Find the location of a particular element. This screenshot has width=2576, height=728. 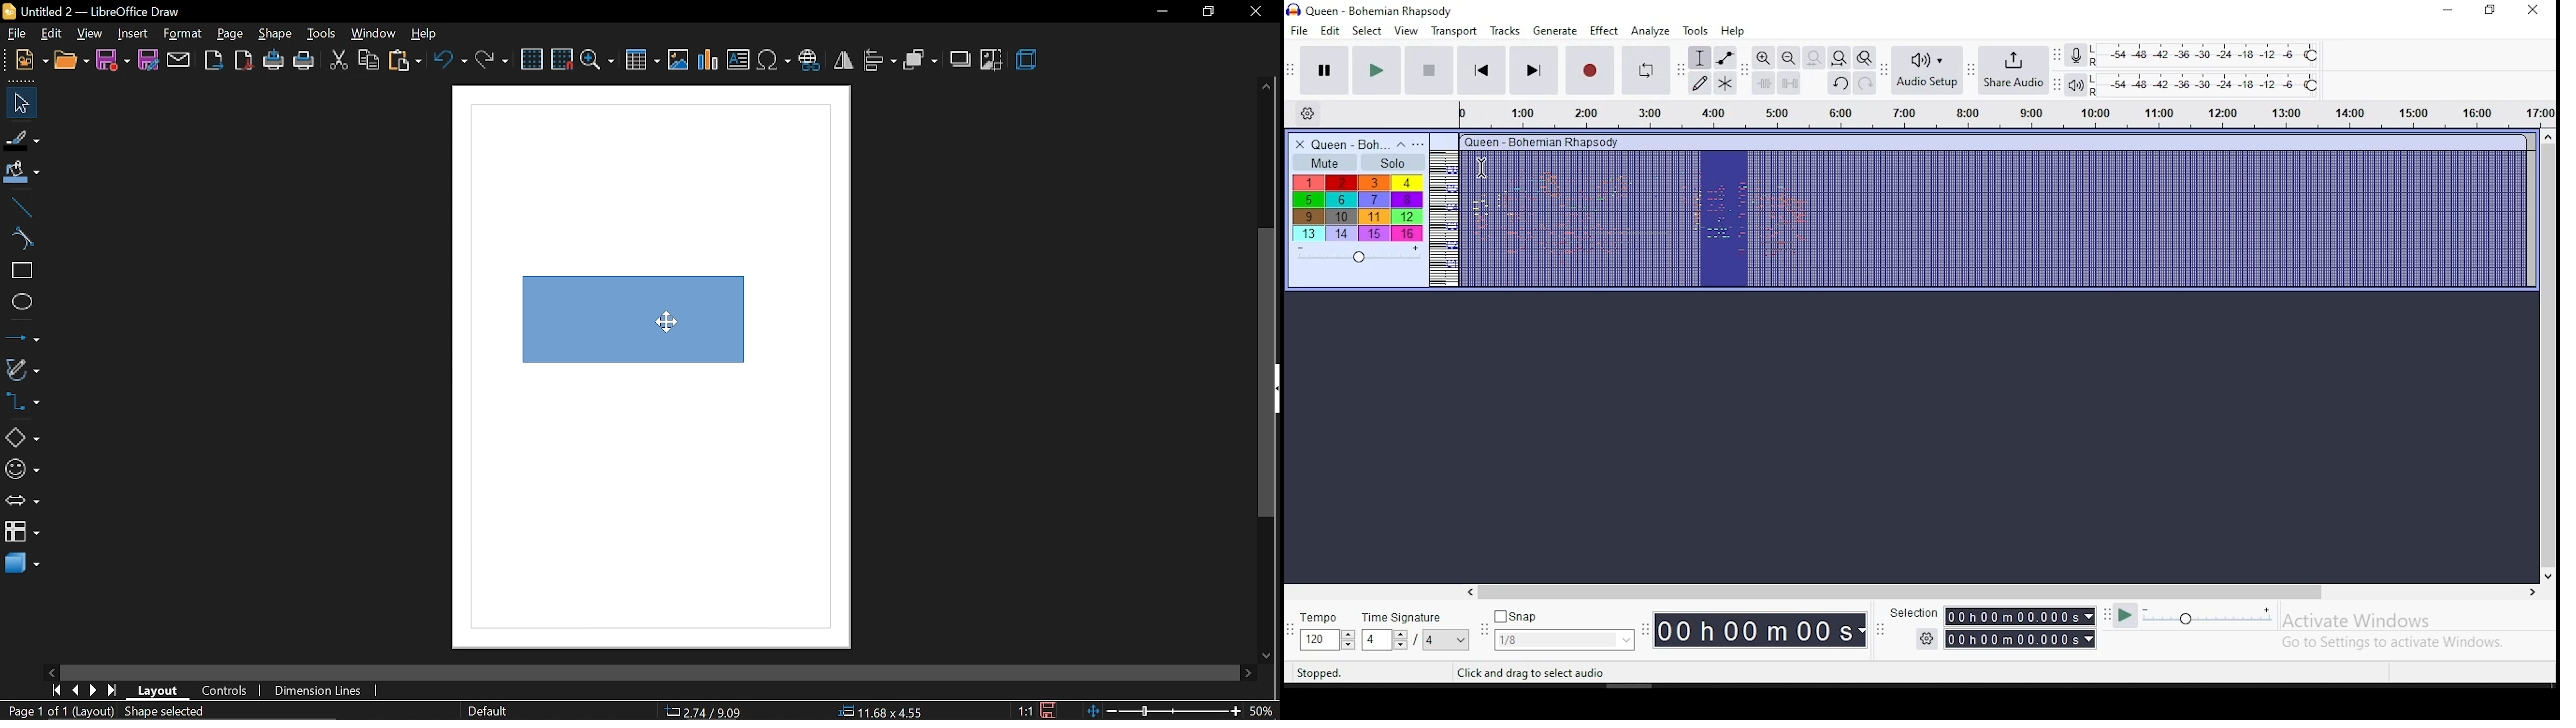

vertical scrollbar is located at coordinates (1267, 373).